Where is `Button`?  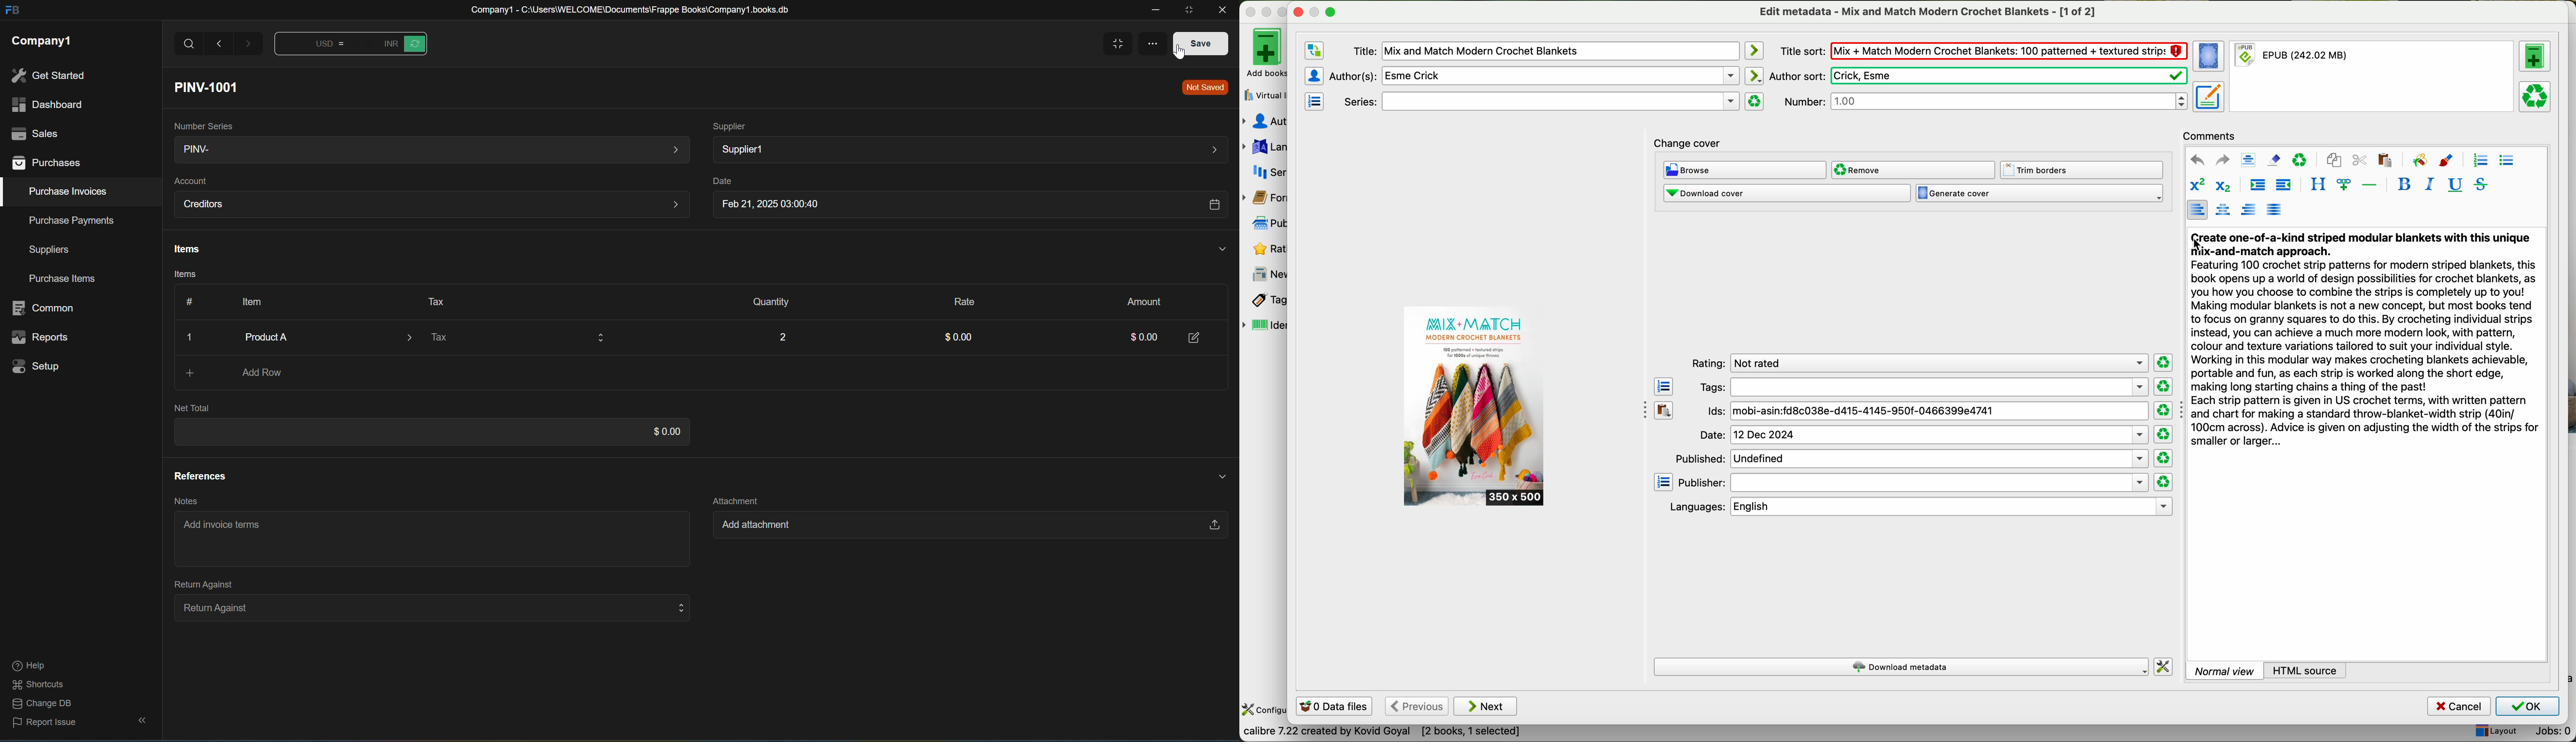 Button is located at coordinates (403, 44).